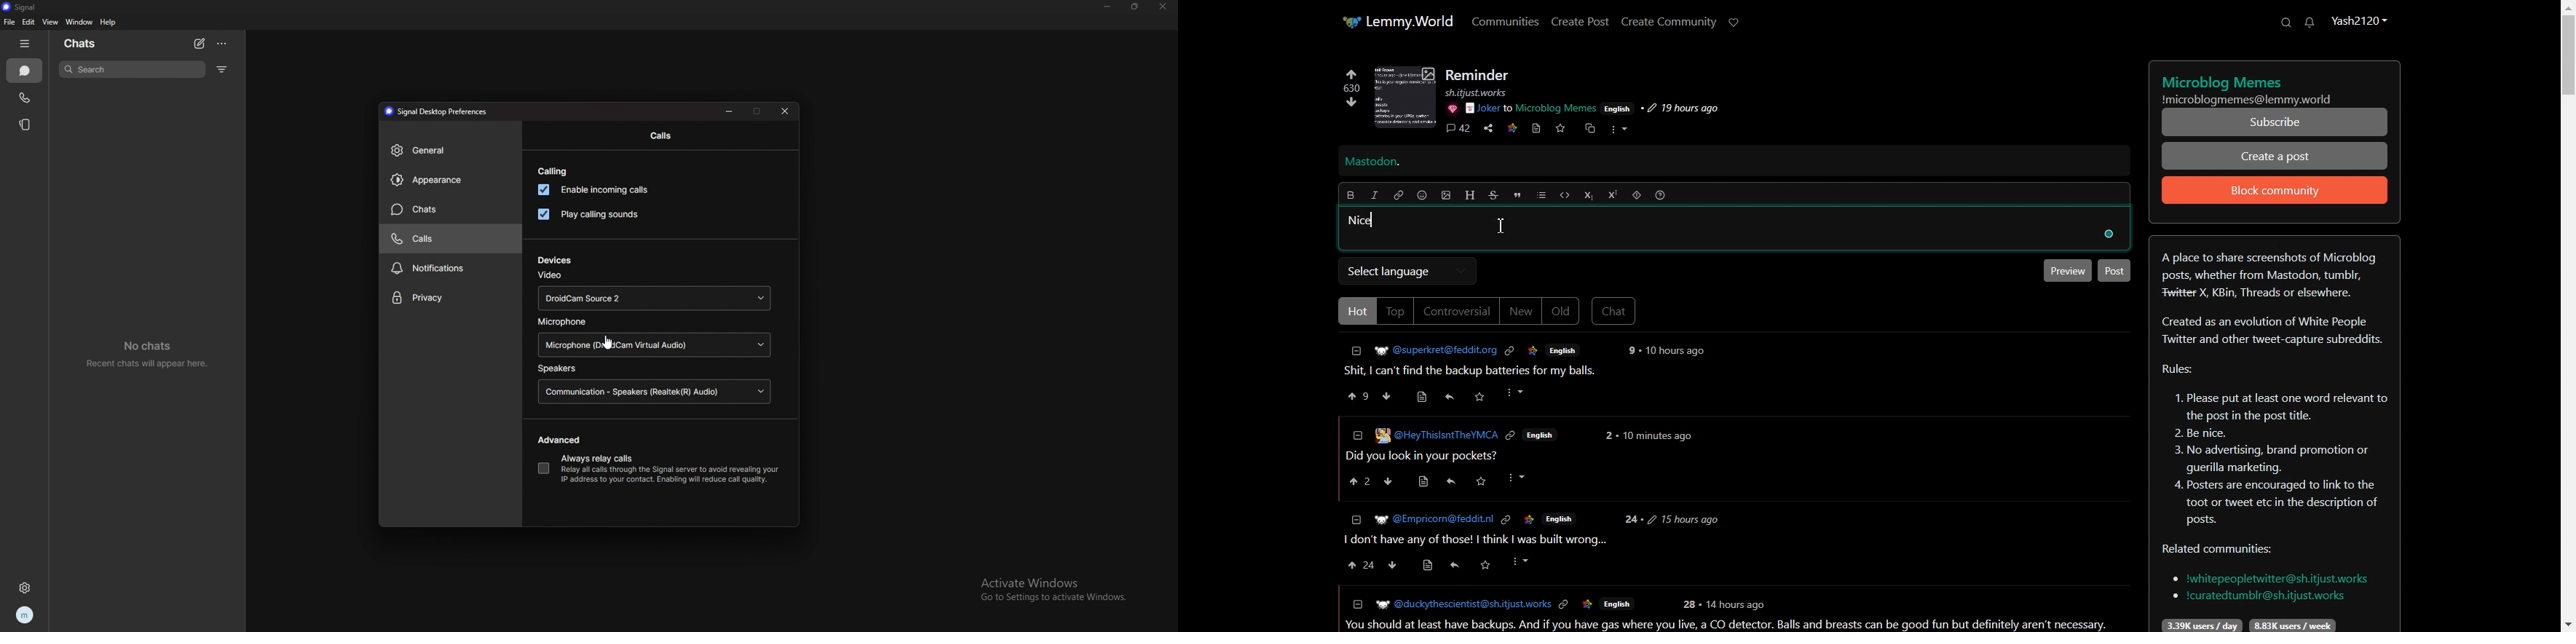 The height and width of the screenshot is (644, 2576). Describe the element at coordinates (1560, 128) in the screenshot. I see `Save` at that location.